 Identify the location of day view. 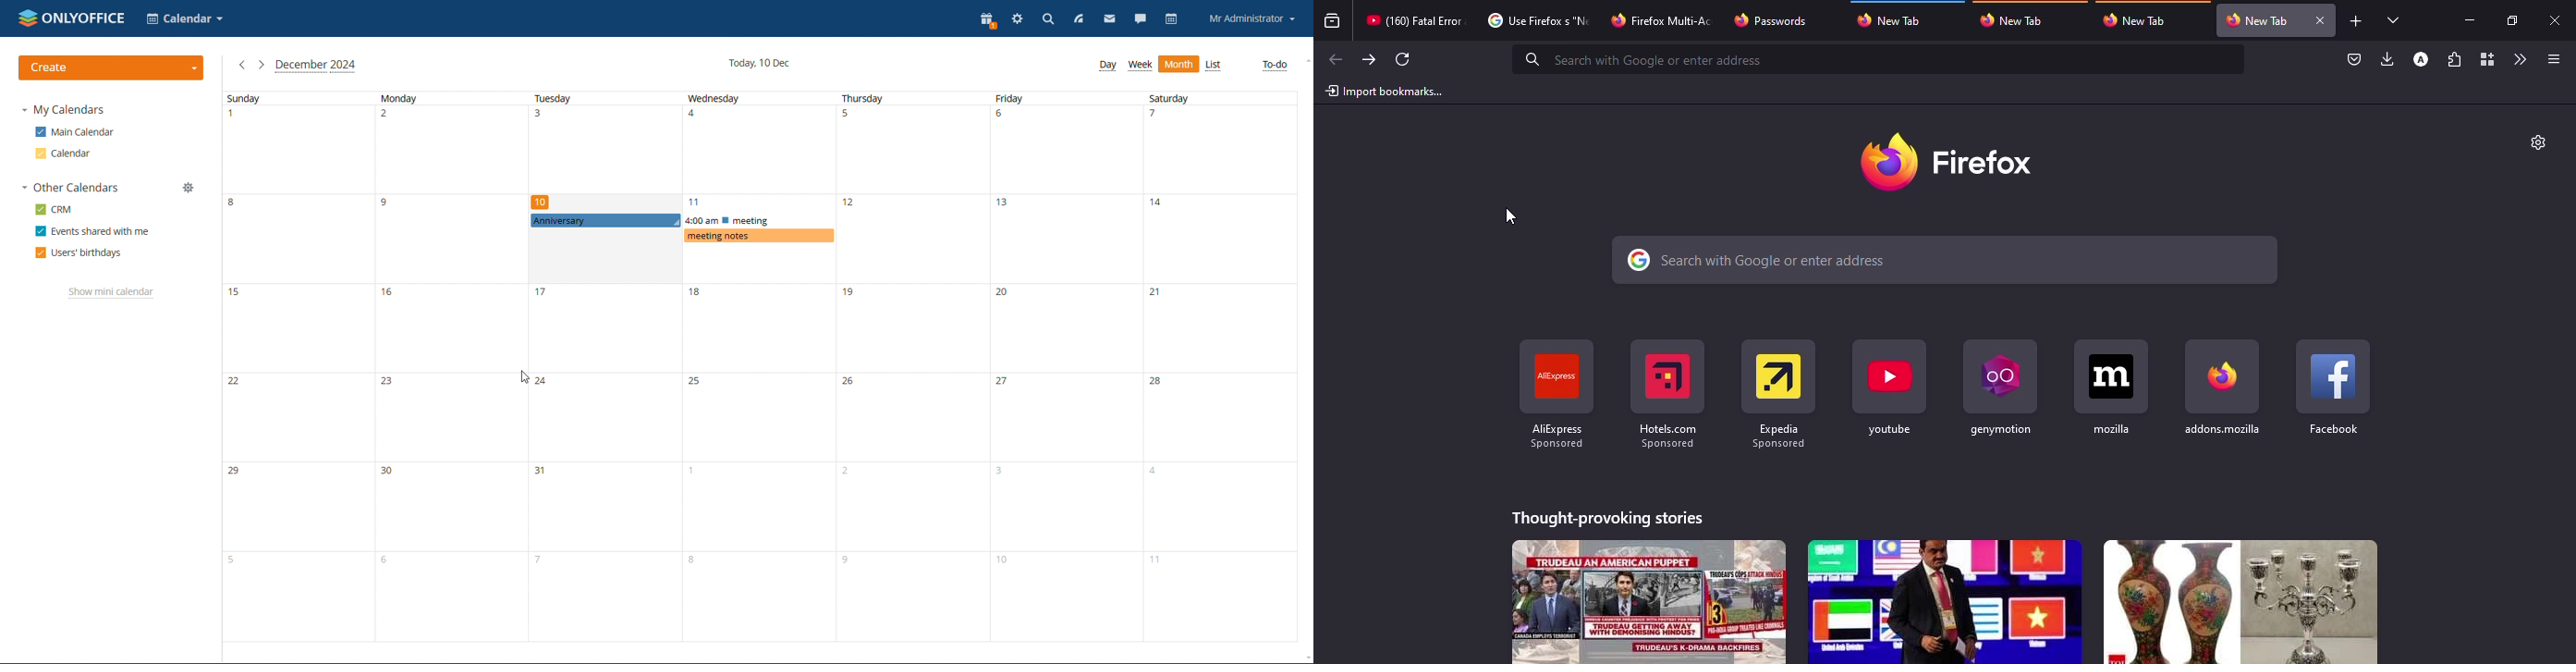
(1108, 65).